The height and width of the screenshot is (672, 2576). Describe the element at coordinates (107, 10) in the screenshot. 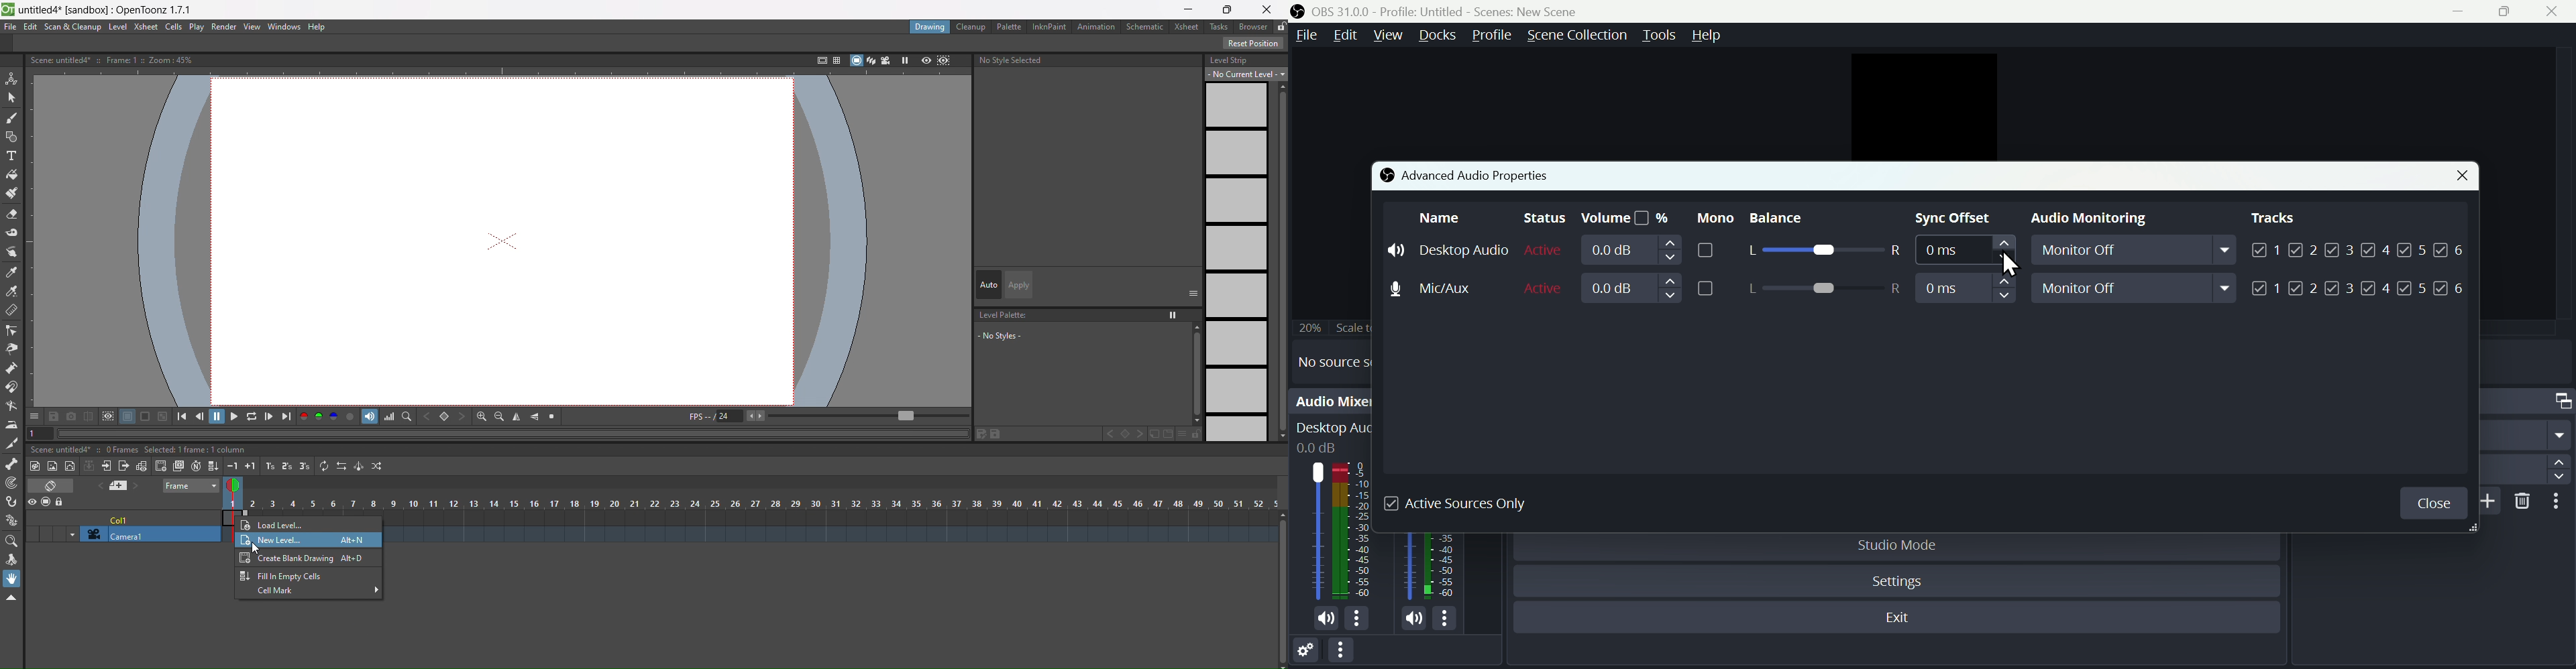

I see `file name app name and version` at that location.